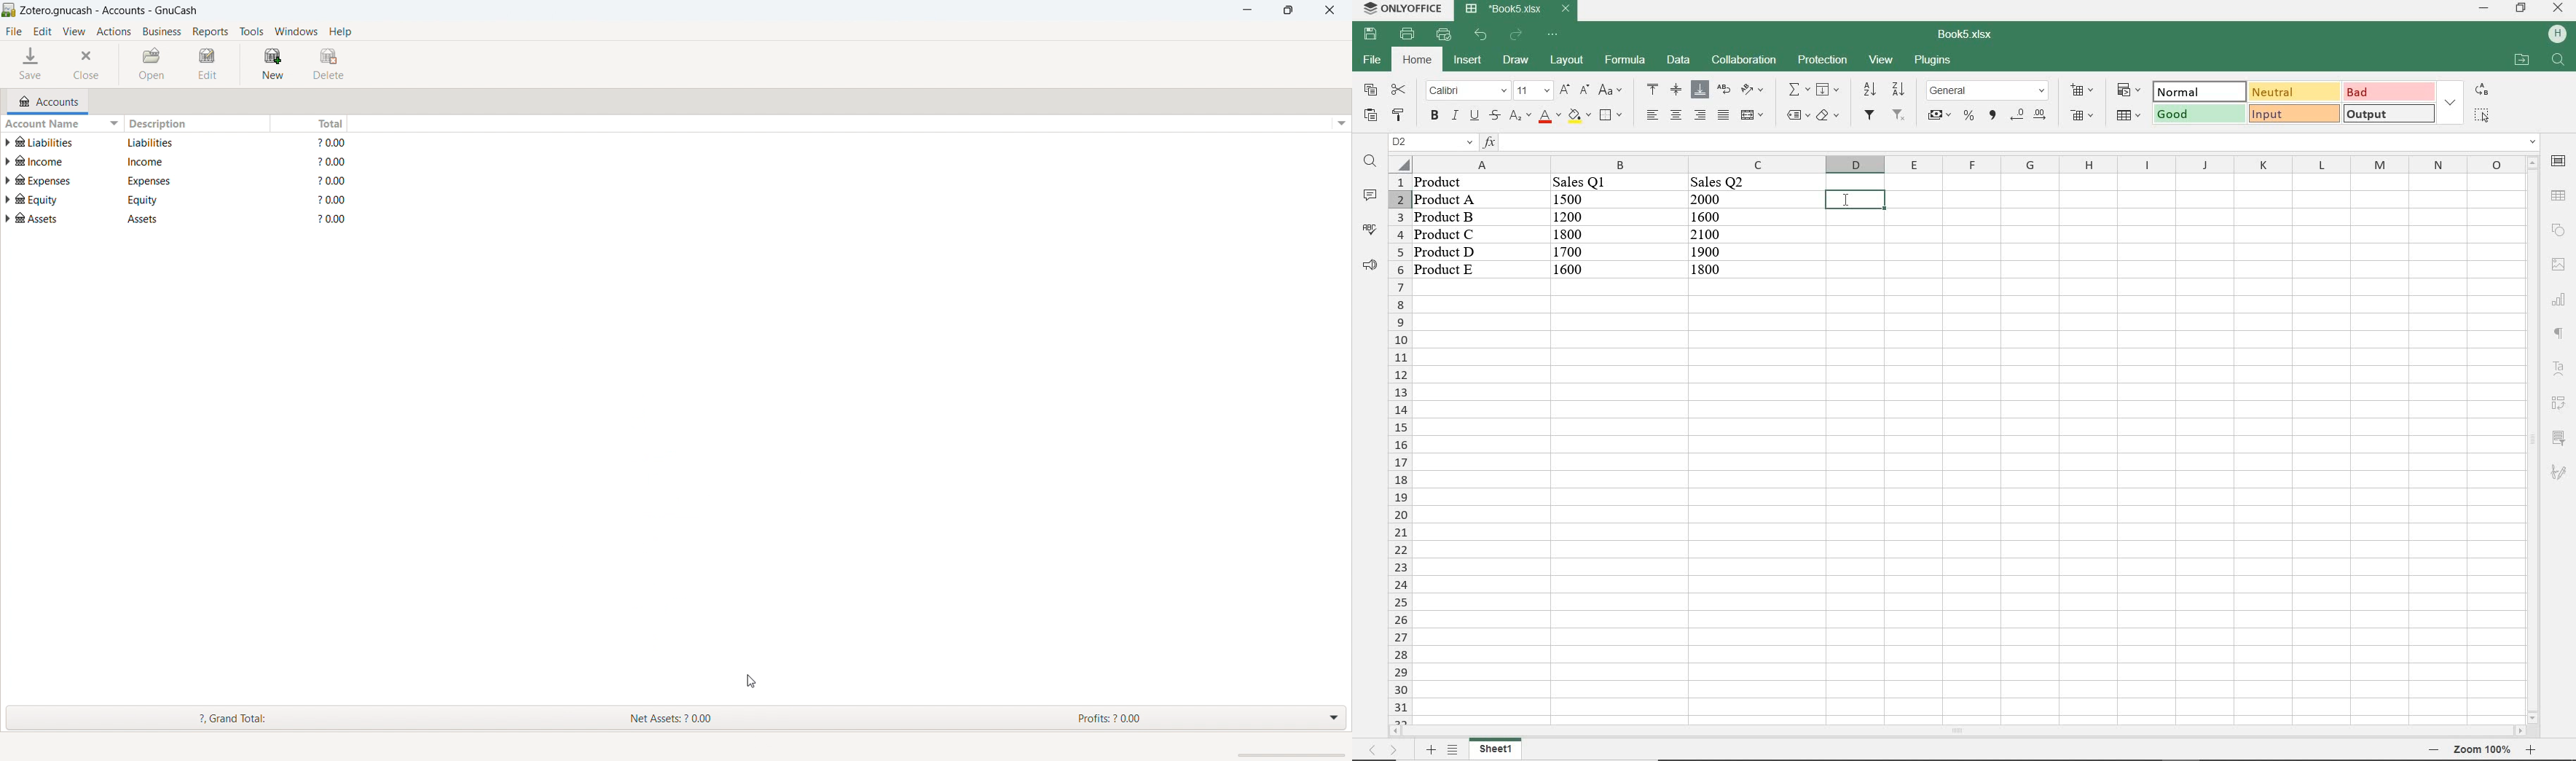 The height and width of the screenshot is (784, 2576). What do you see at coordinates (1700, 114) in the screenshot?
I see `align left` at bounding box center [1700, 114].